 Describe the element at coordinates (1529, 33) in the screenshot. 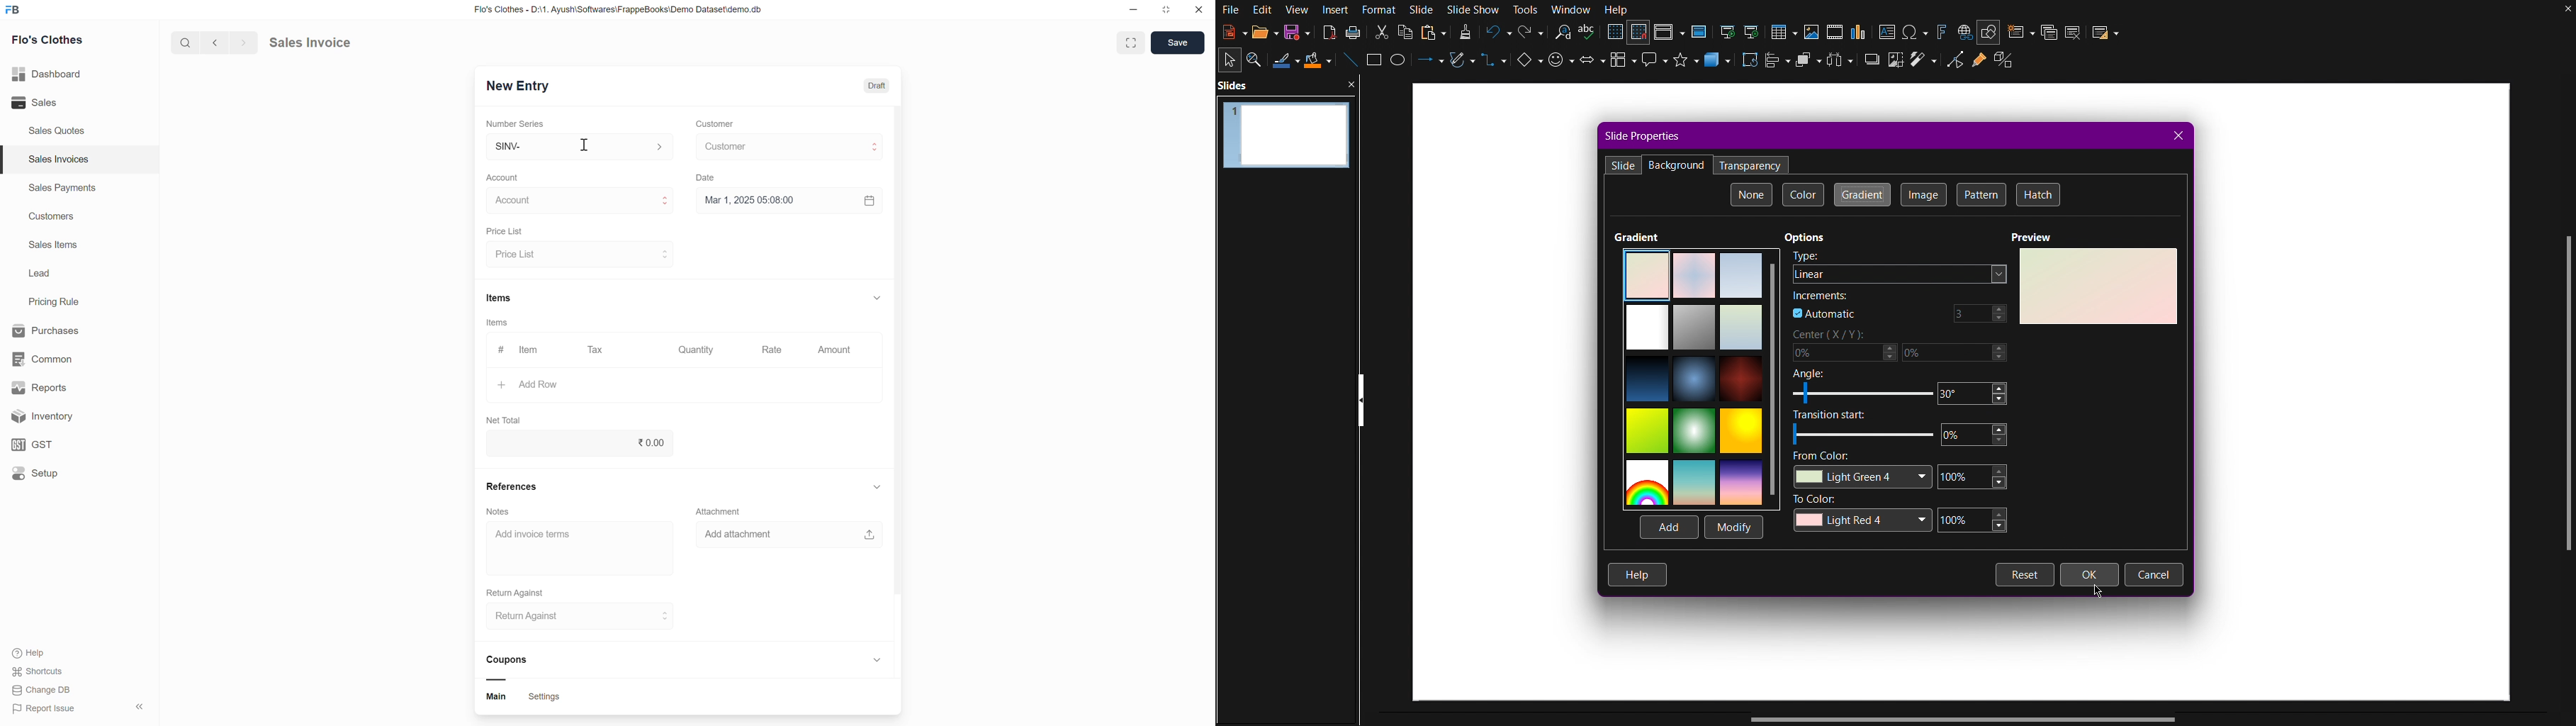

I see `Redo` at that location.